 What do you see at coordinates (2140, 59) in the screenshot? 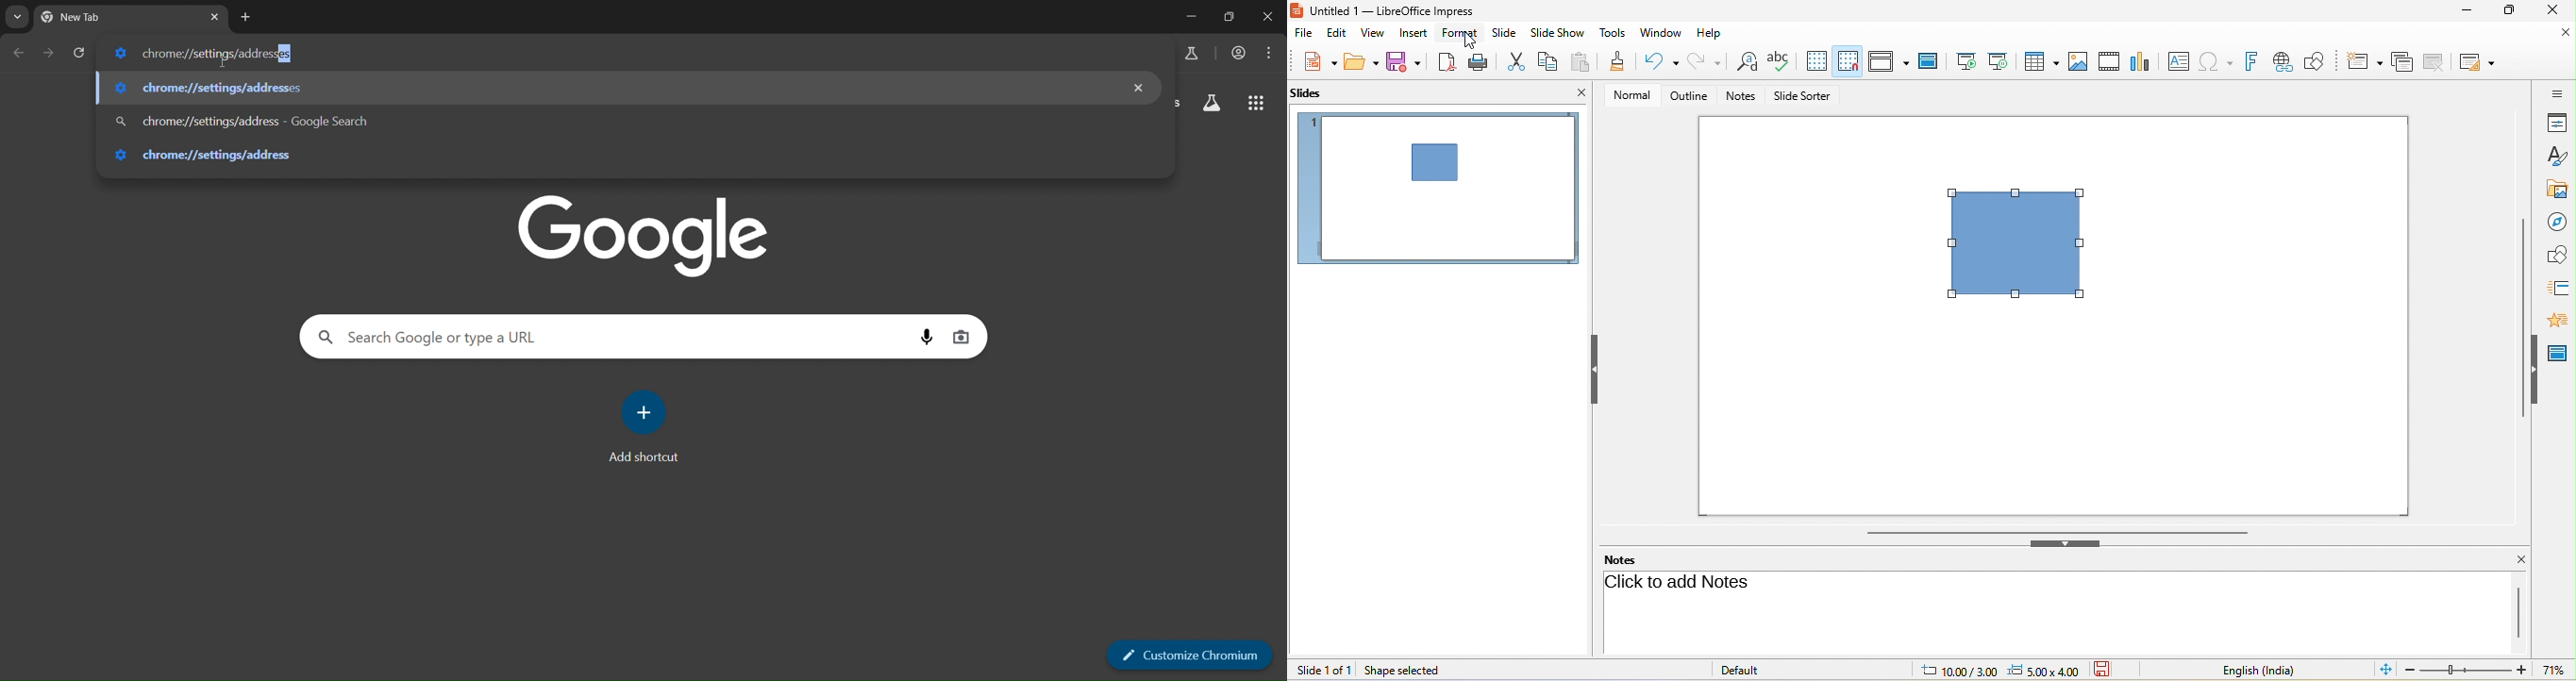
I see `chart` at bounding box center [2140, 59].